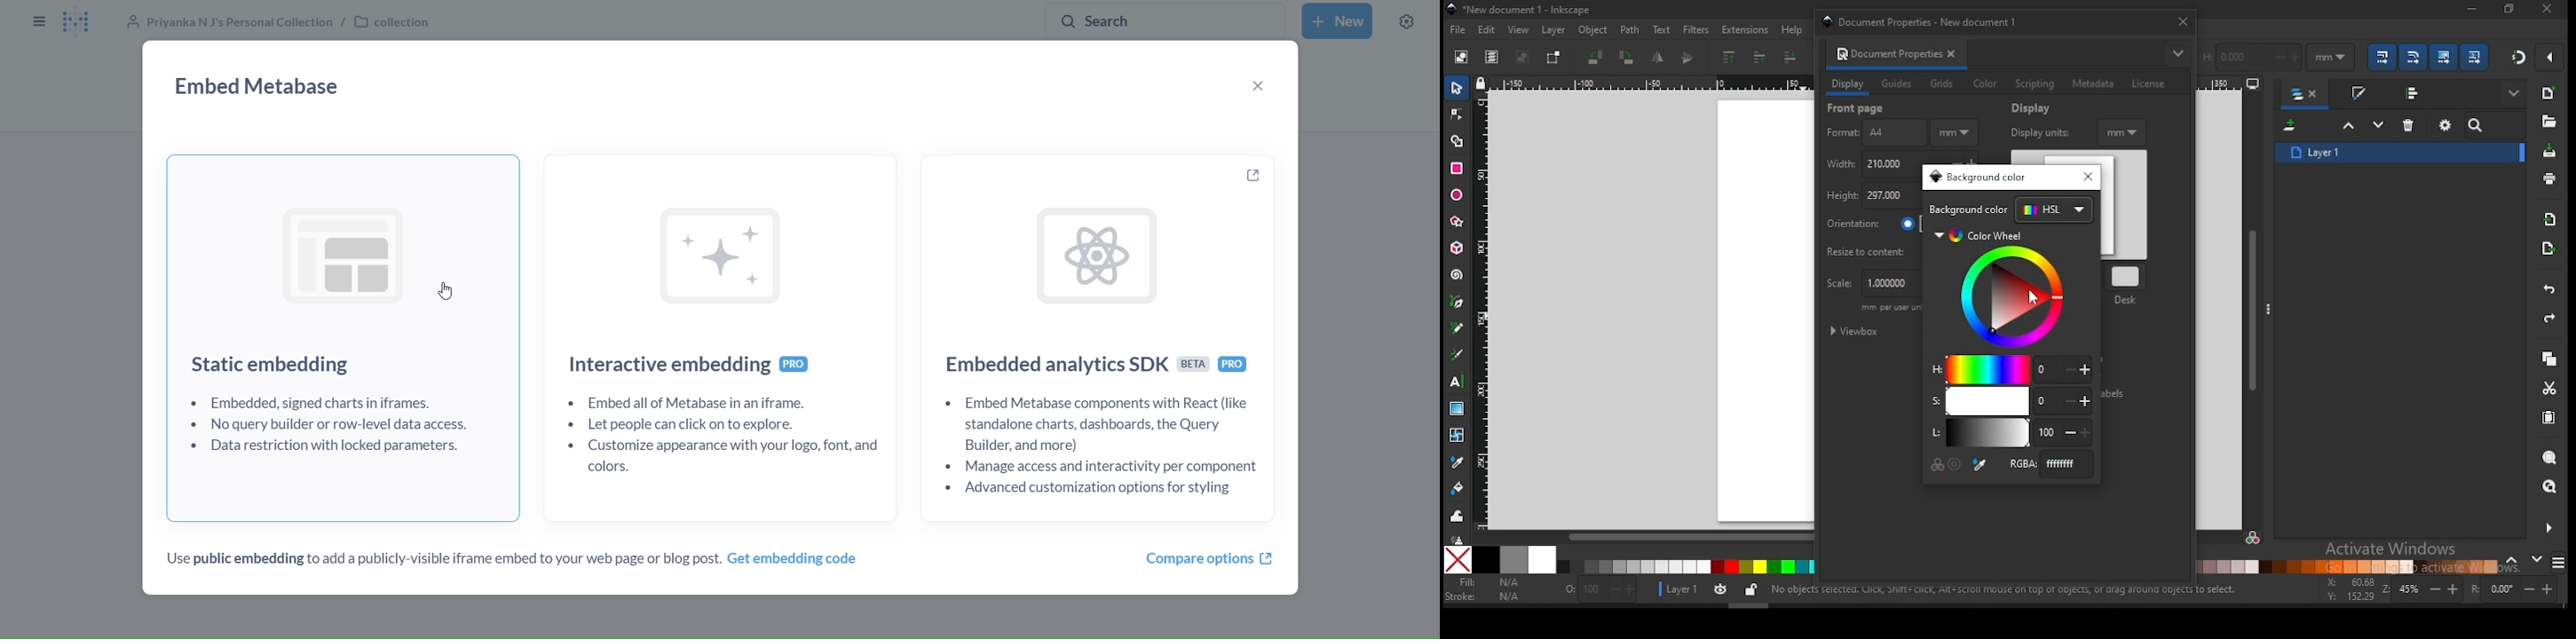 The width and height of the screenshot is (2576, 644). What do you see at coordinates (1487, 583) in the screenshot?
I see `fill color` at bounding box center [1487, 583].